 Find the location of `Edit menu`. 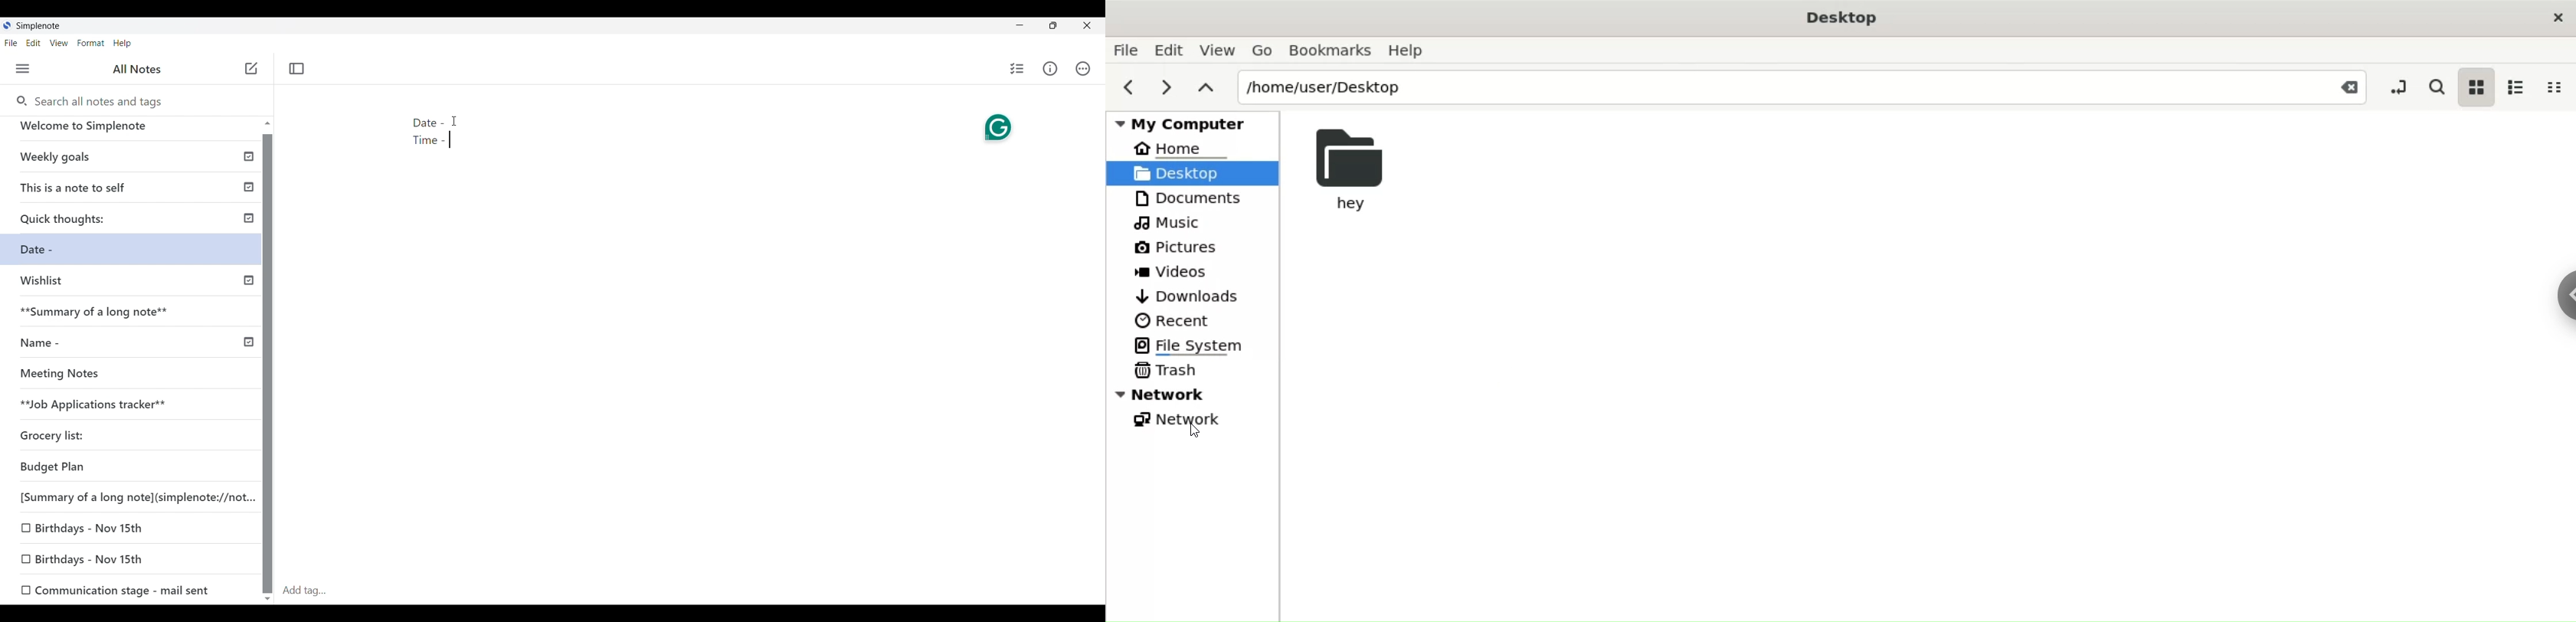

Edit menu is located at coordinates (33, 43).